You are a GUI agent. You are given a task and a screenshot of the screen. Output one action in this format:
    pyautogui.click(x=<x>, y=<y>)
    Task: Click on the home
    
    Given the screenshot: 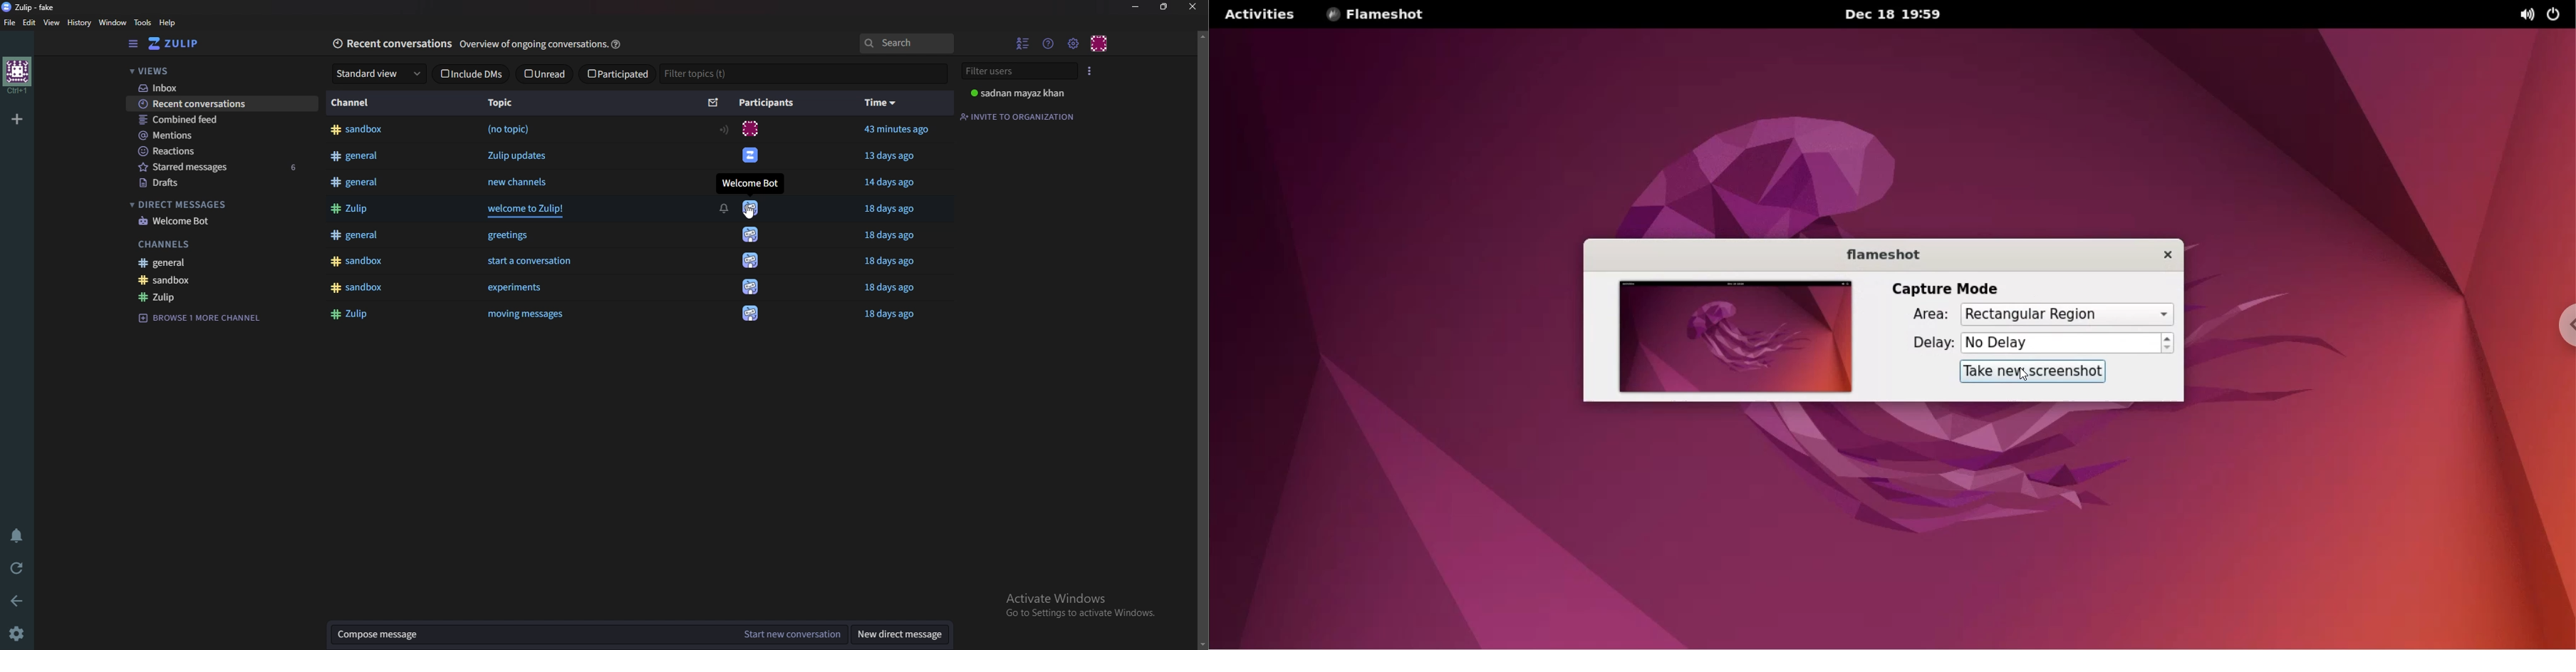 What is the action you would take?
    pyautogui.click(x=18, y=76)
    